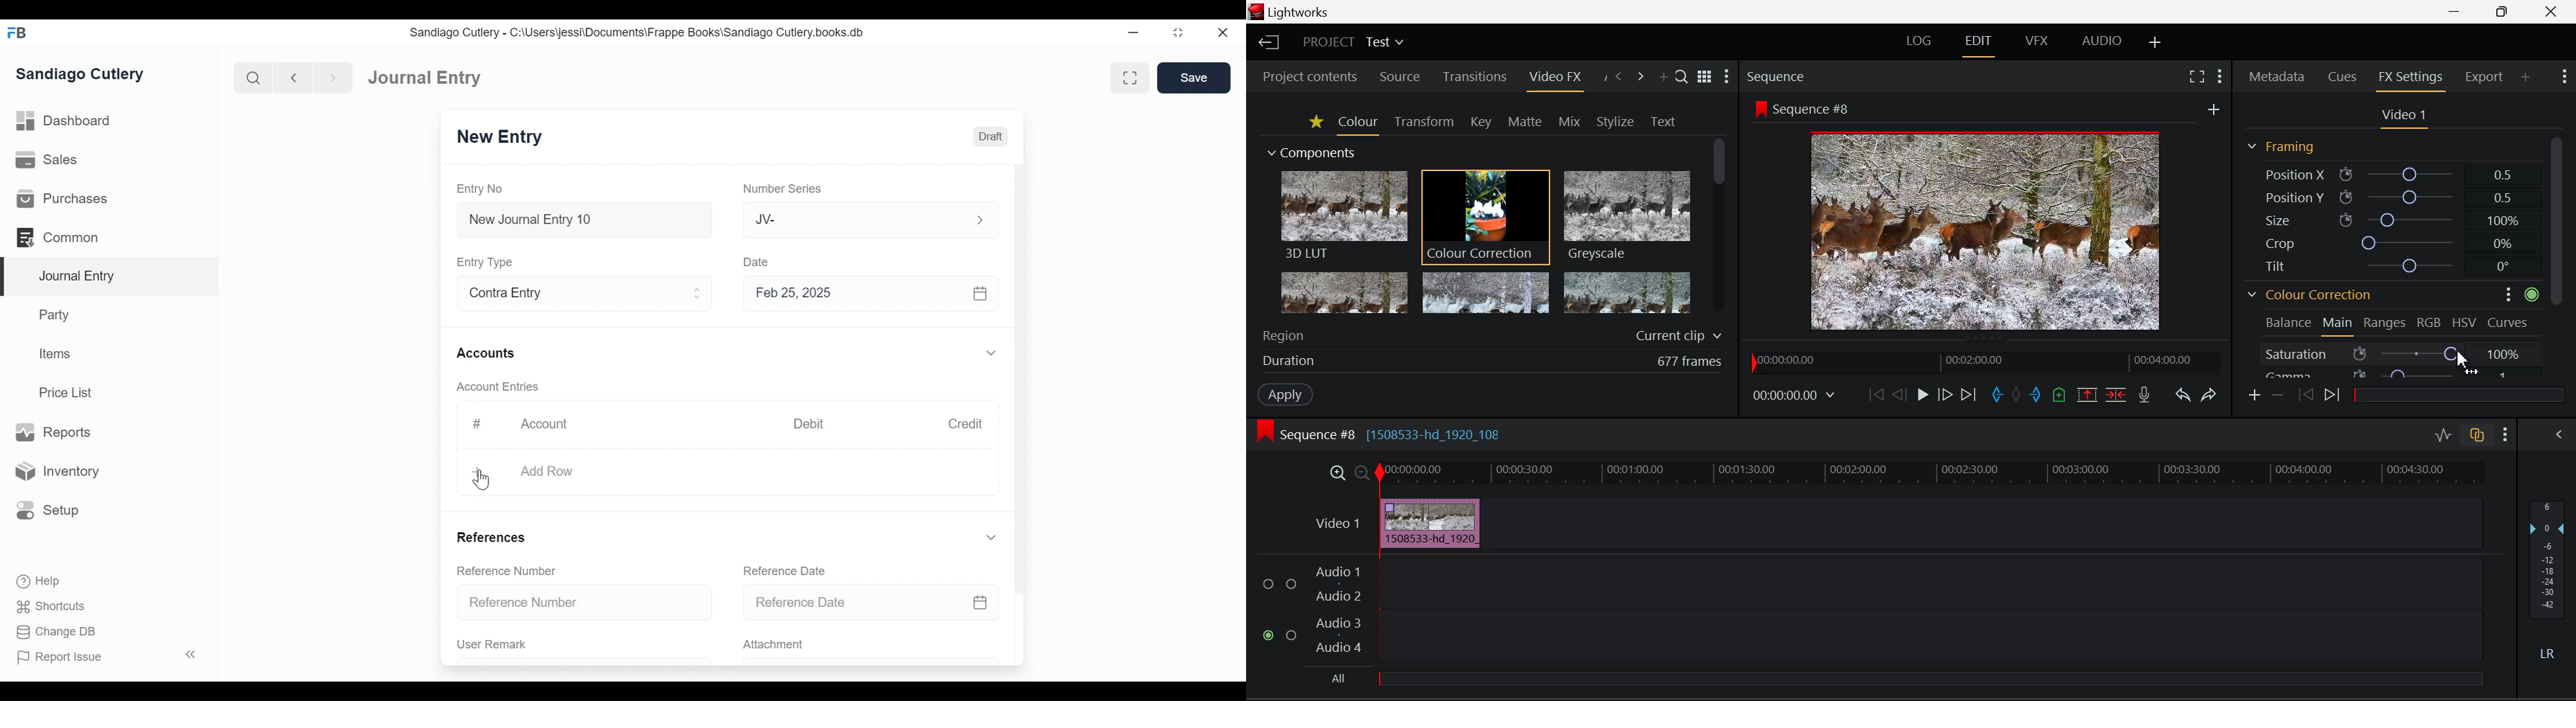 The image size is (2576, 728). I want to click on Effect Applied, so click(1432, 522).